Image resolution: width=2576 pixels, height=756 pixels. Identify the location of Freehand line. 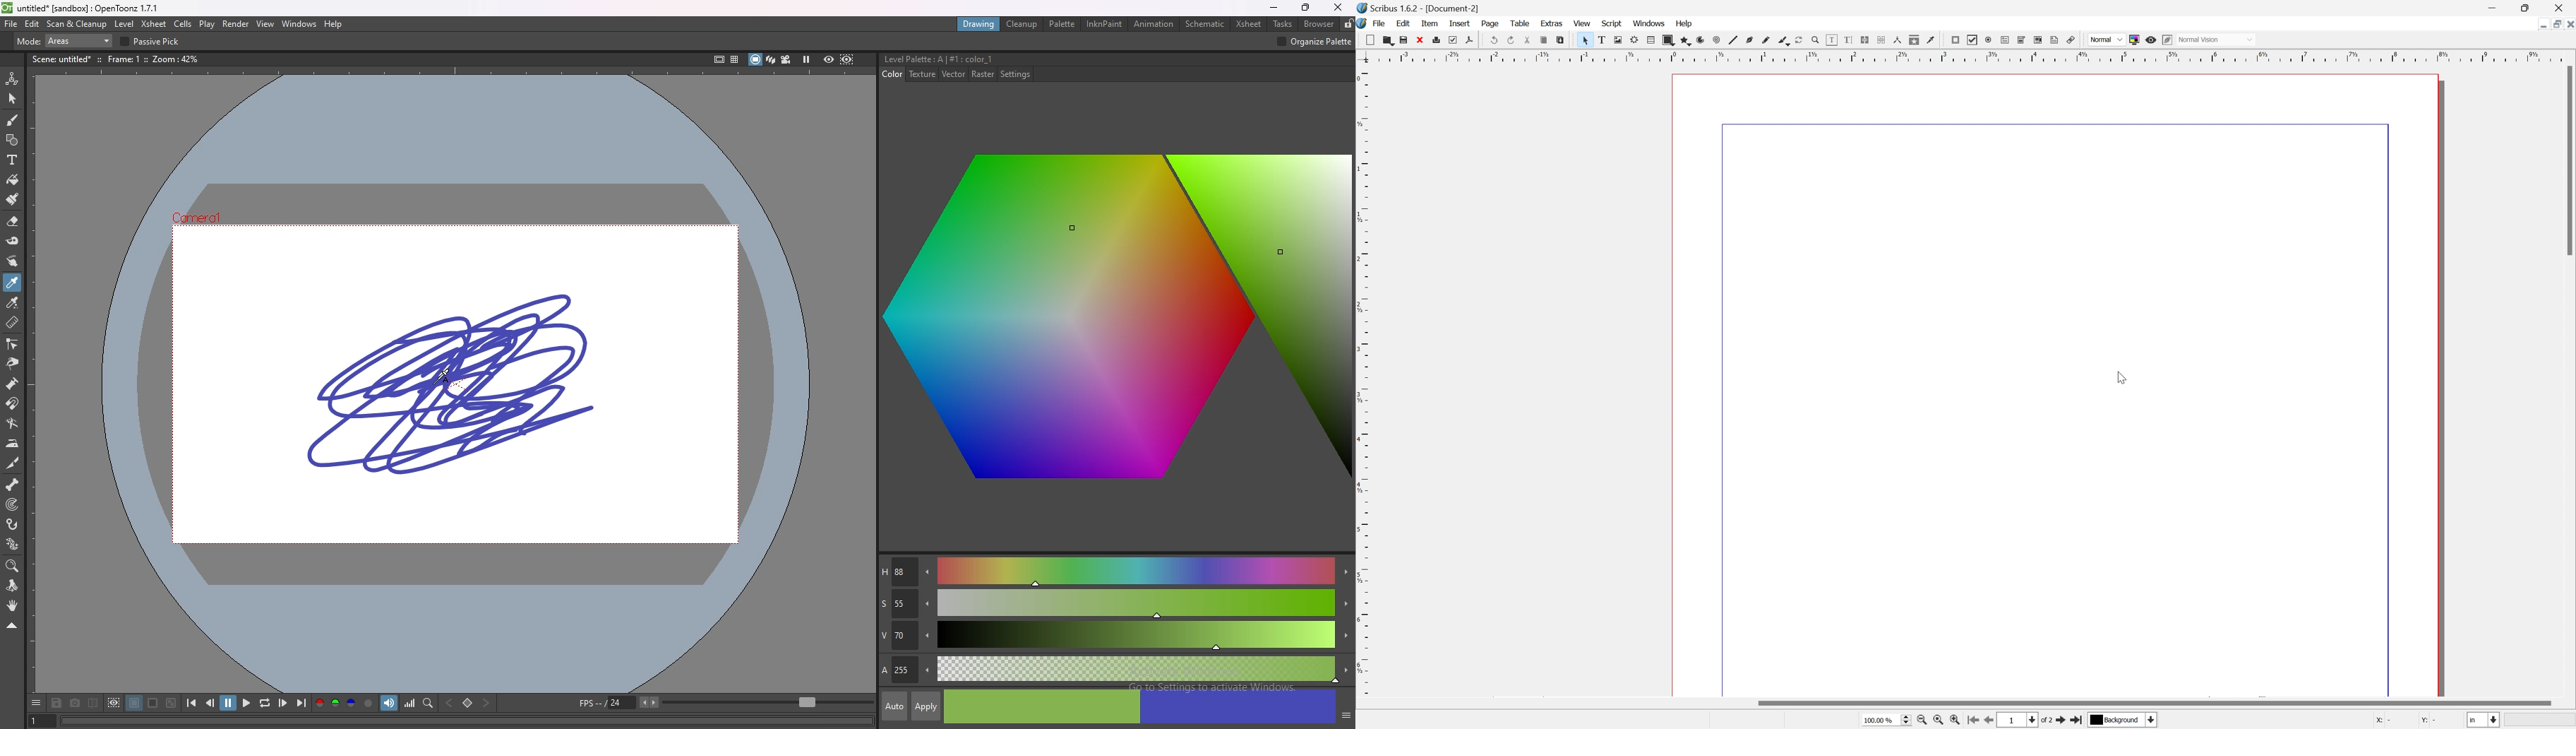
(1765, 40).